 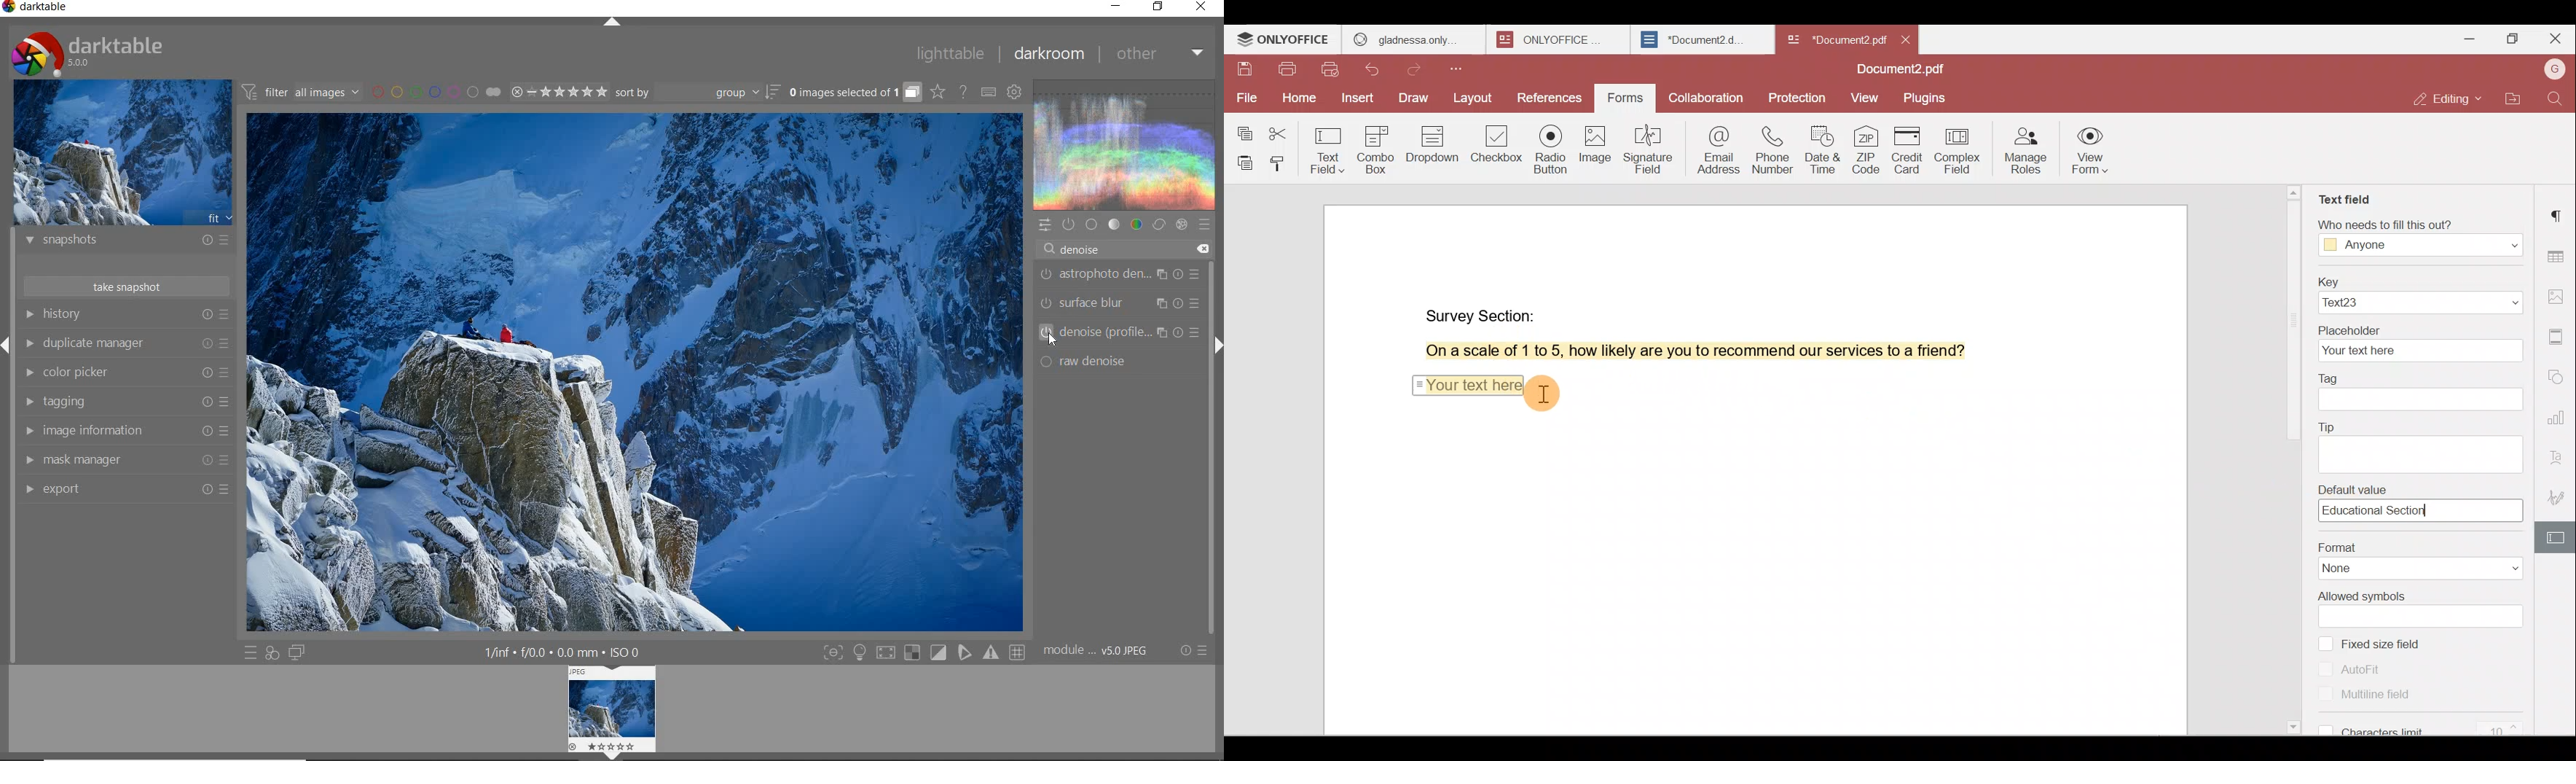 I want to click on Text Art settings, so click(x=2558, y=454).